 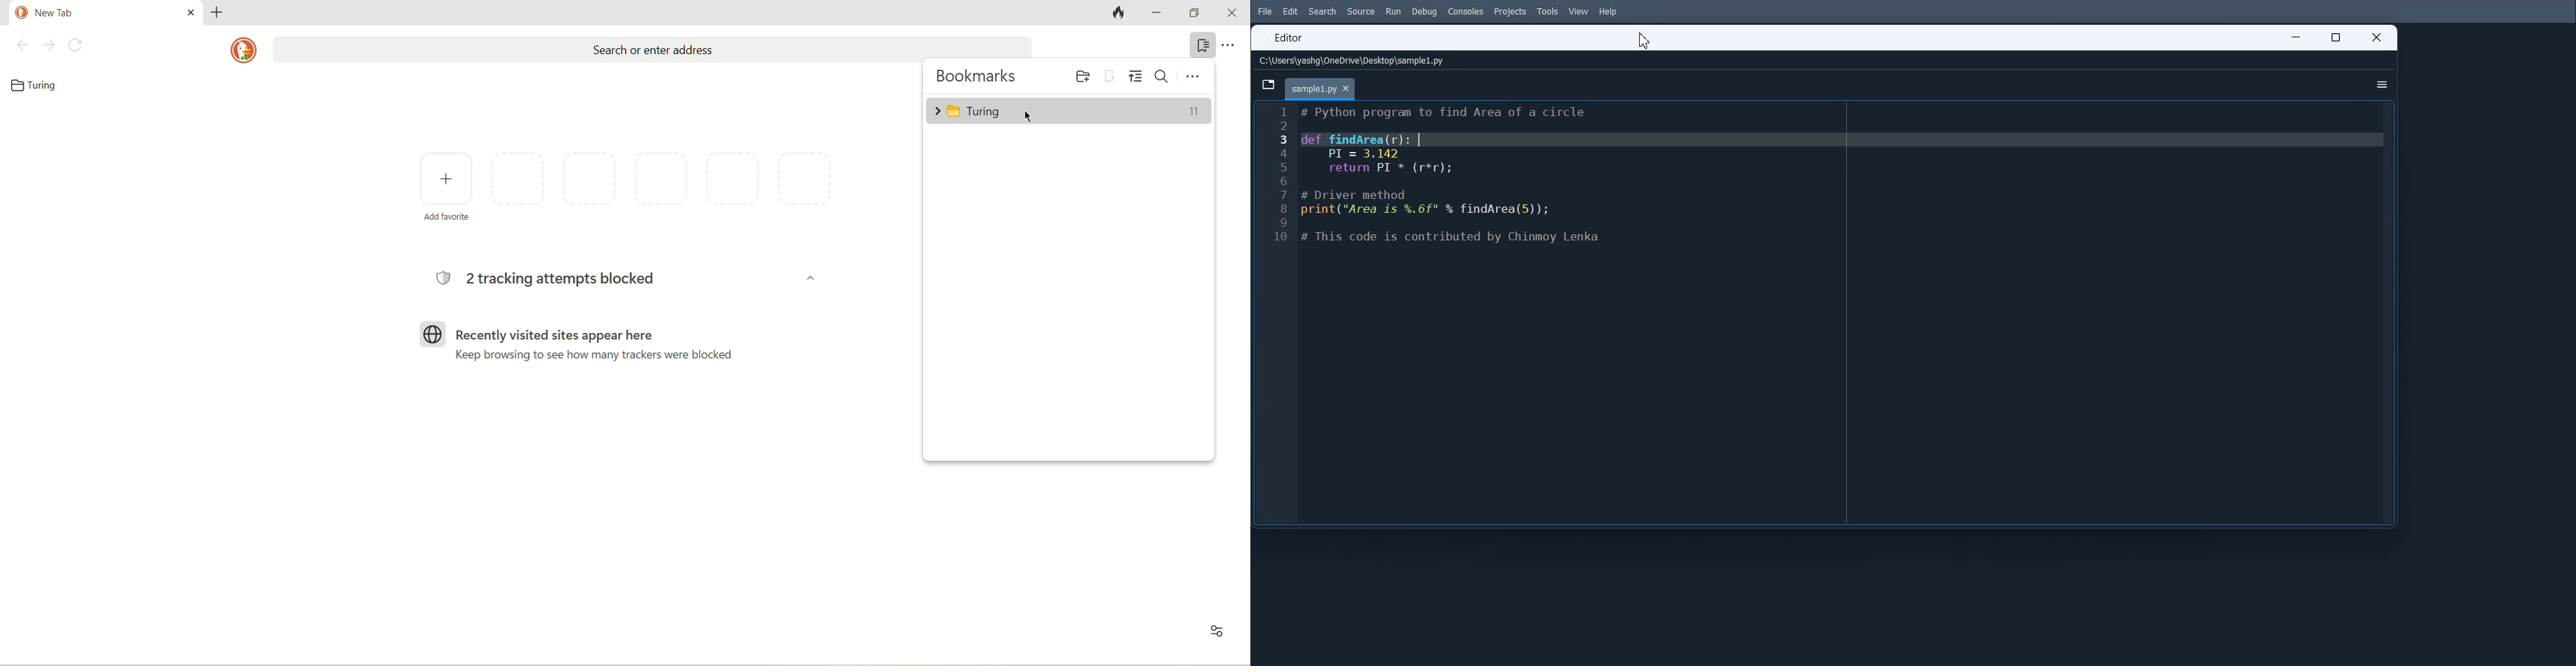 I want to click on home page settings, so click(x=1214, y=636).